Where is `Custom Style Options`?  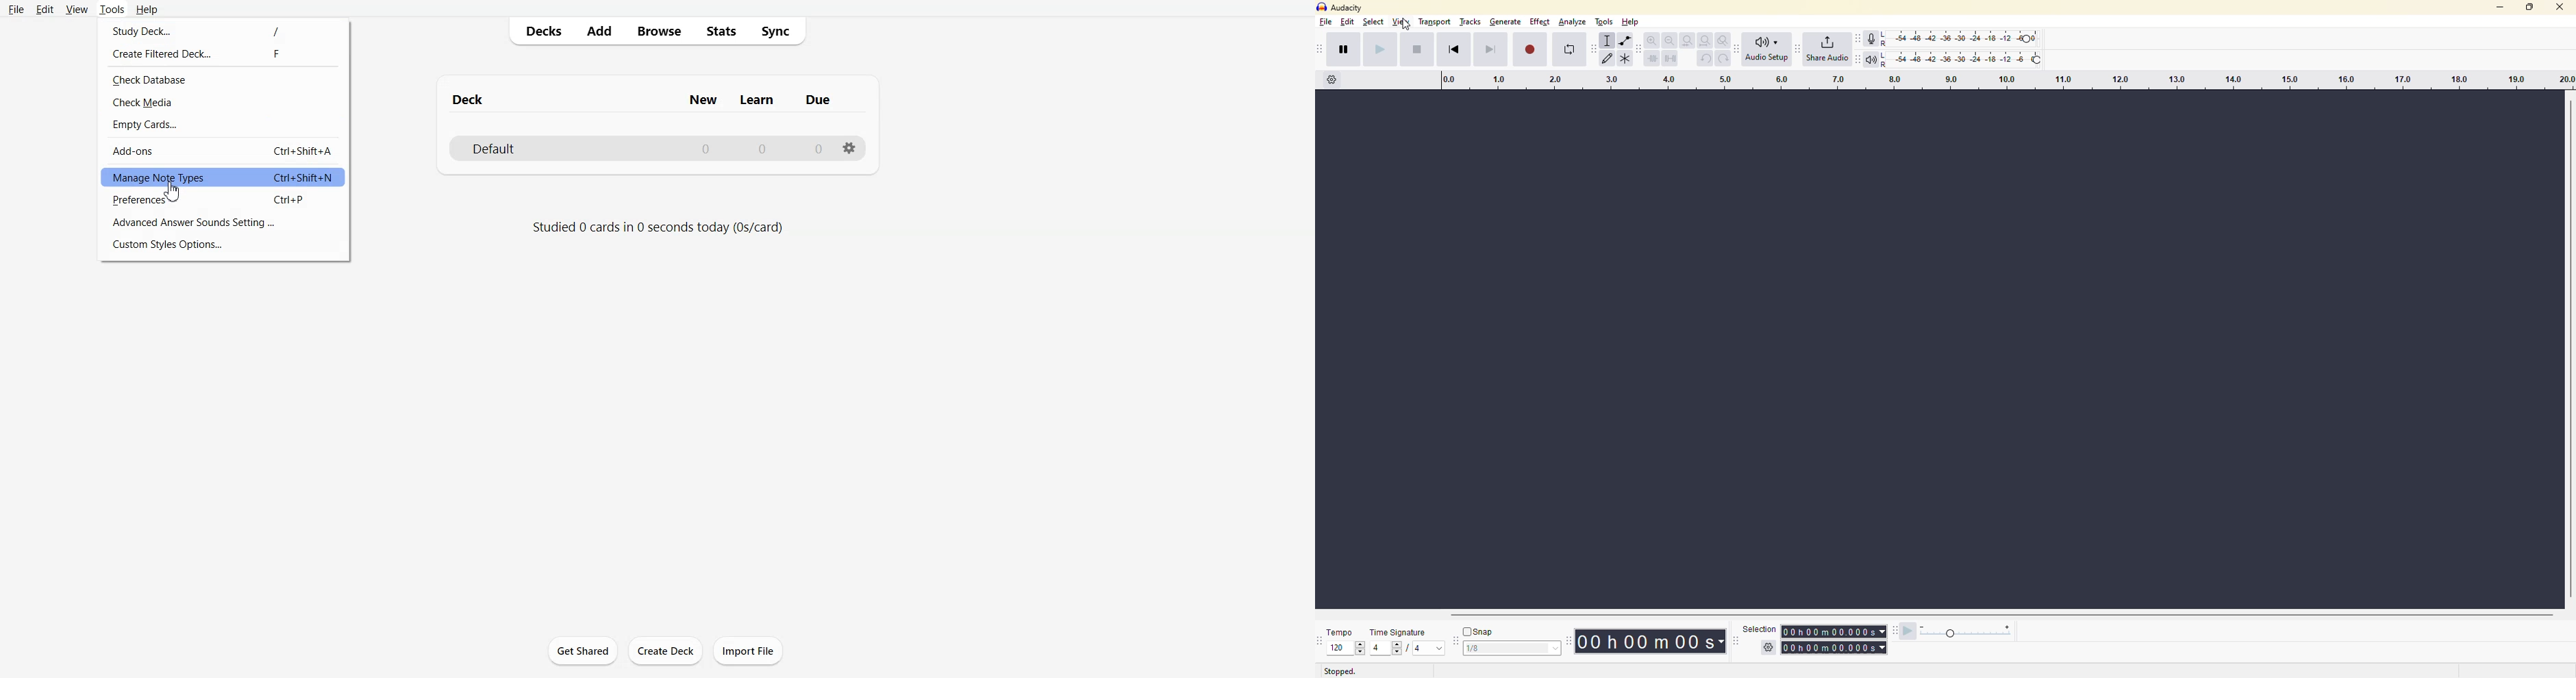
Custom Style Options is located at coordinates (224, 244).